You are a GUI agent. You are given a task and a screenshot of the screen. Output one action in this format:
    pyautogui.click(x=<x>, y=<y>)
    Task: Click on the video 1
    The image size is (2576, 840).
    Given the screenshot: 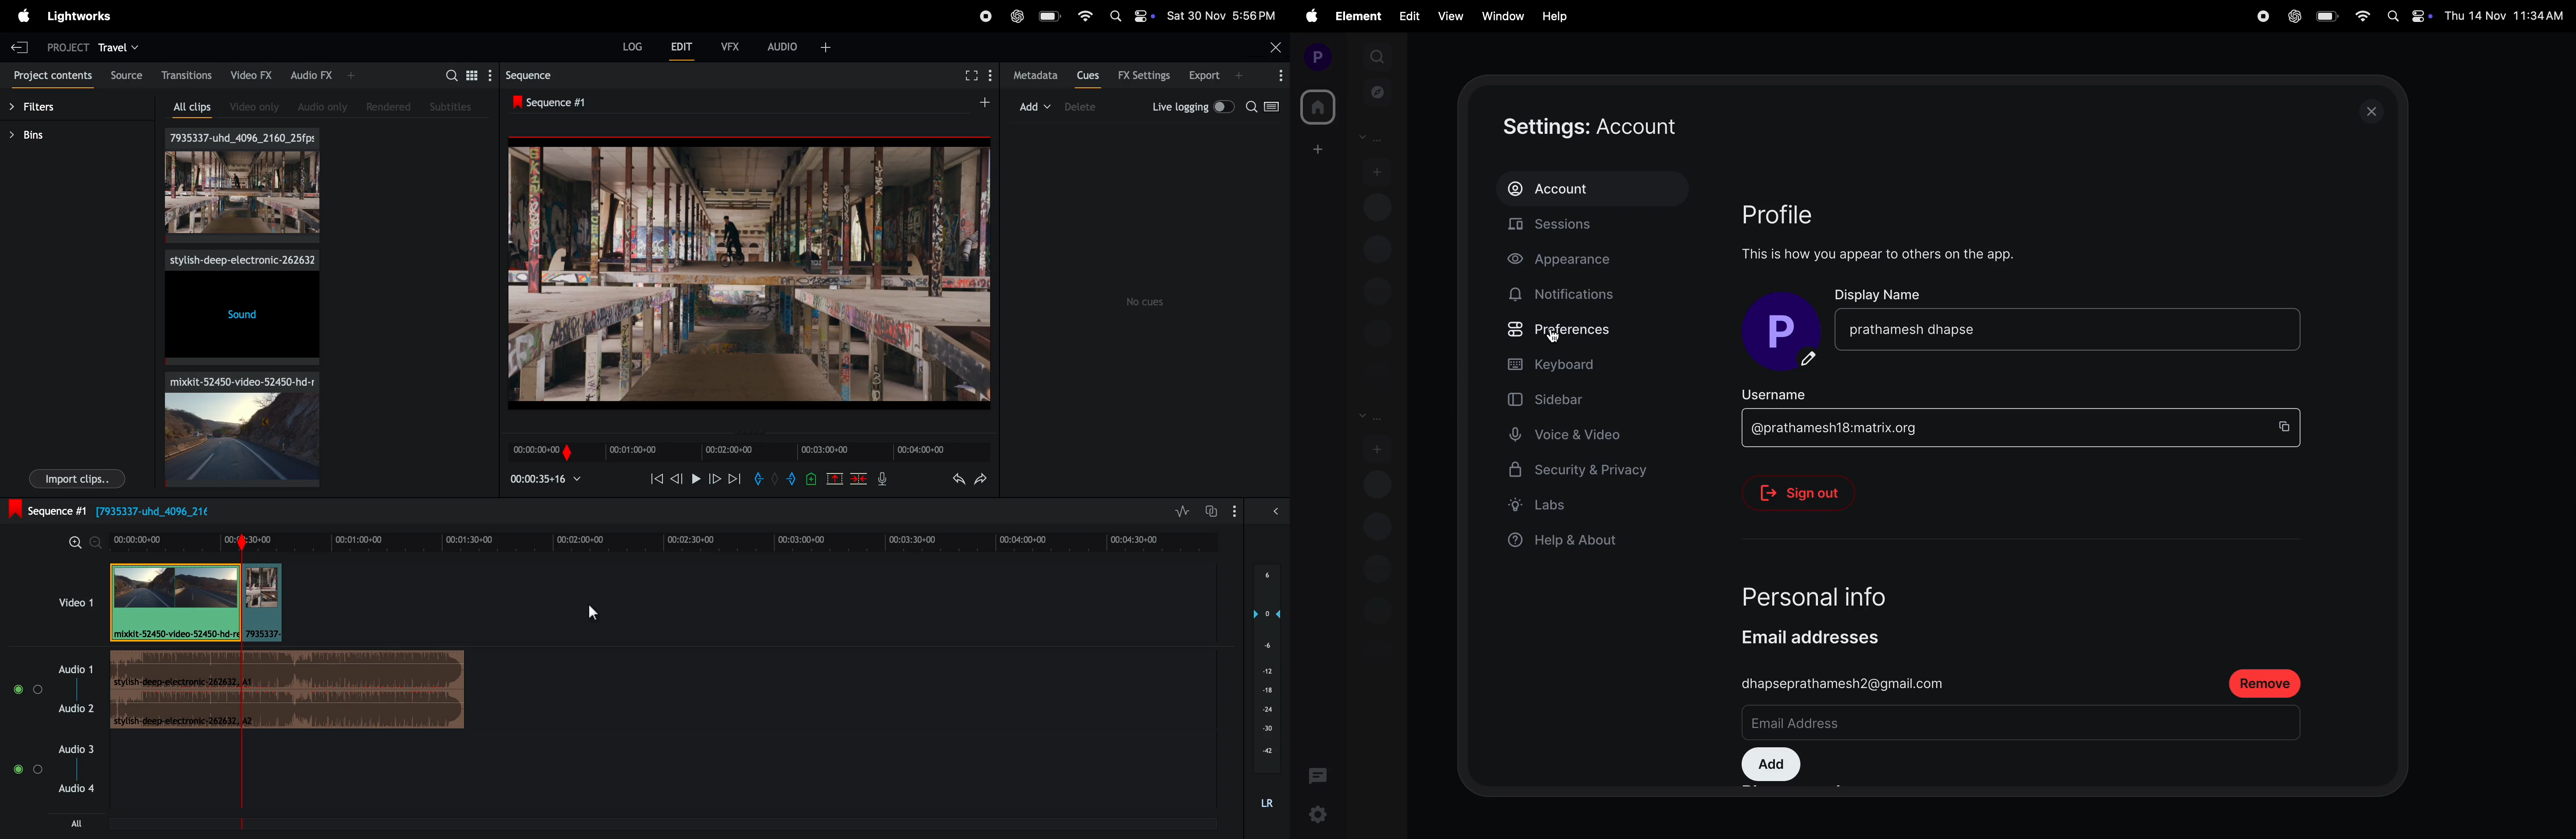 What is the action you would take?
    pyautogui.click(x=73, y=601)
    